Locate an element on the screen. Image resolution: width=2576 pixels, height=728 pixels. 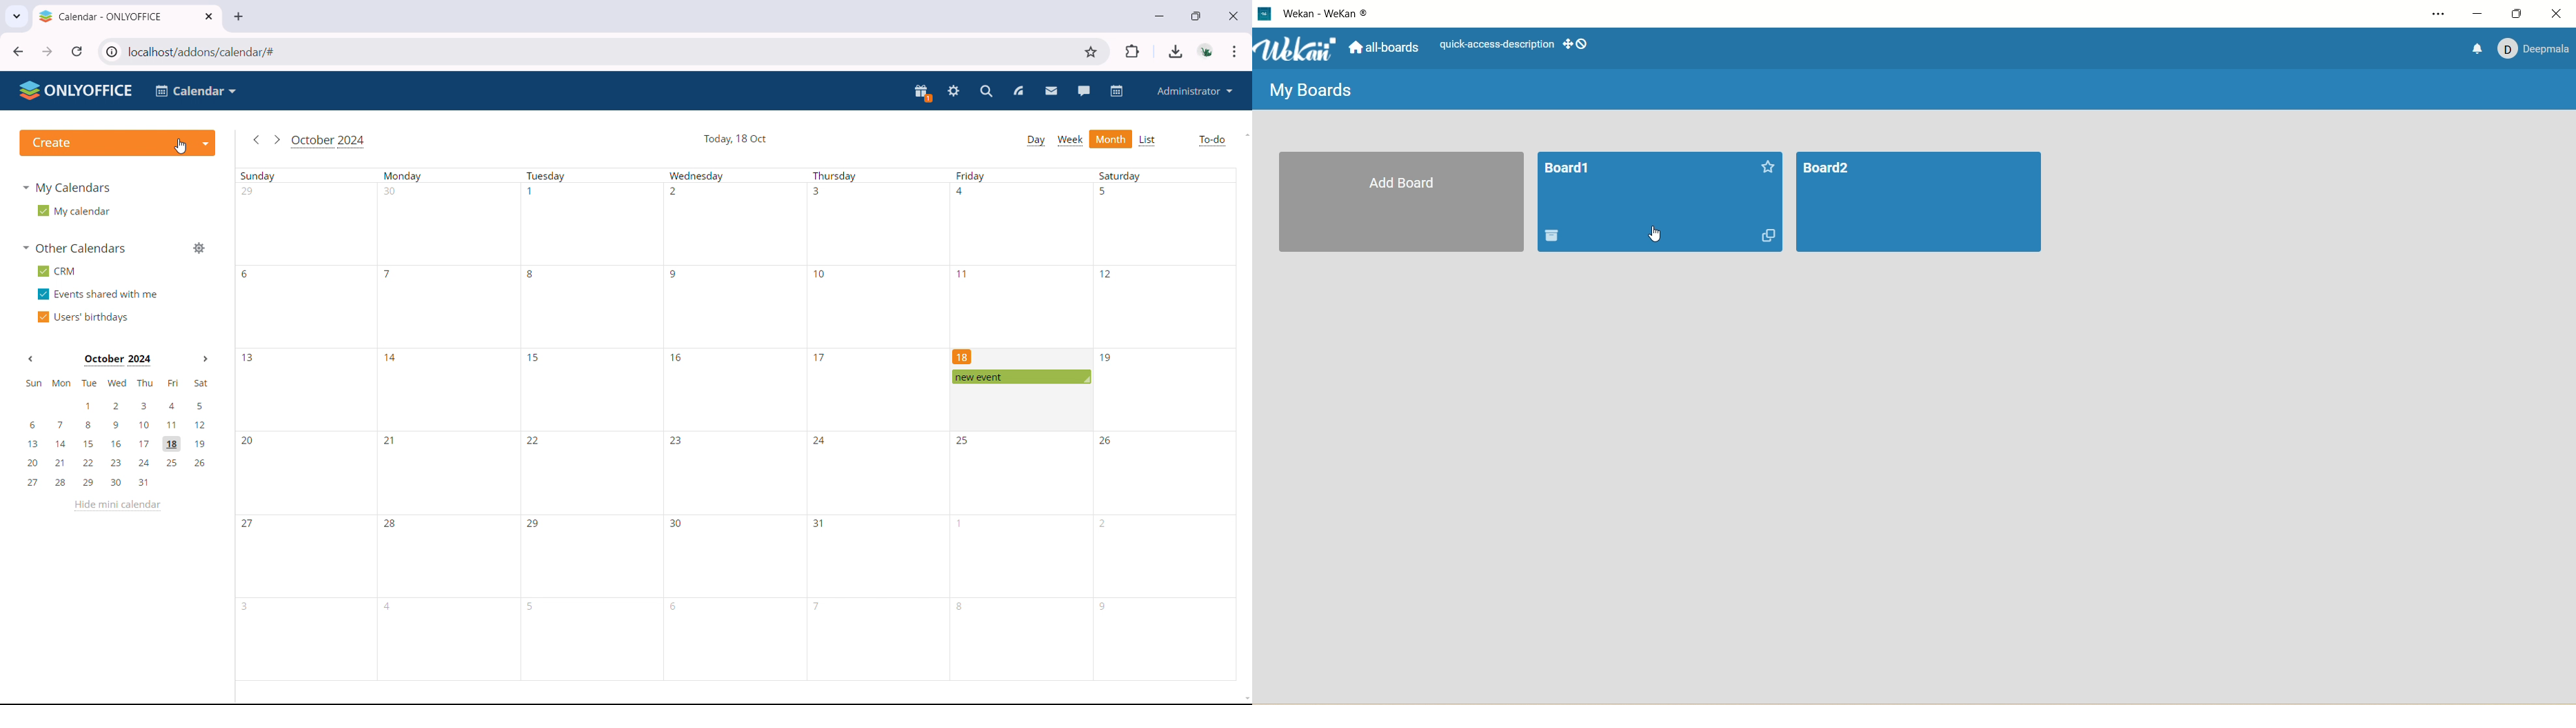
25 is located at coordinates (965, 441).